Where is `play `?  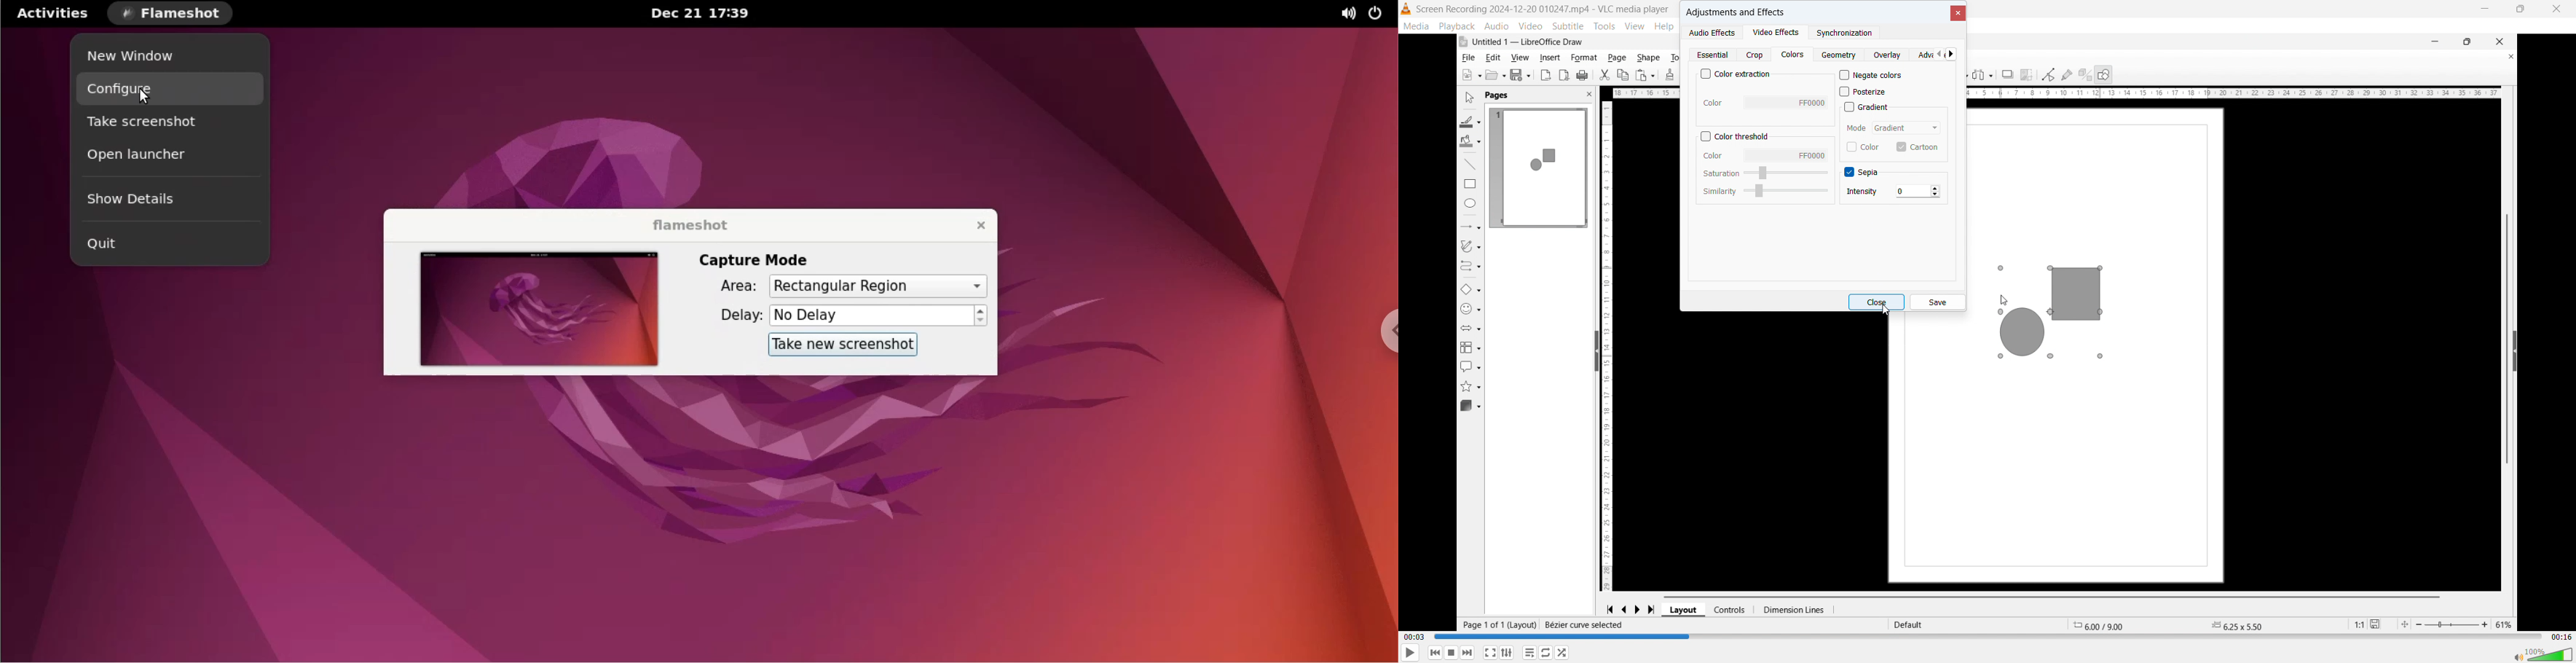 play  is located at coordinates (1411, 653).